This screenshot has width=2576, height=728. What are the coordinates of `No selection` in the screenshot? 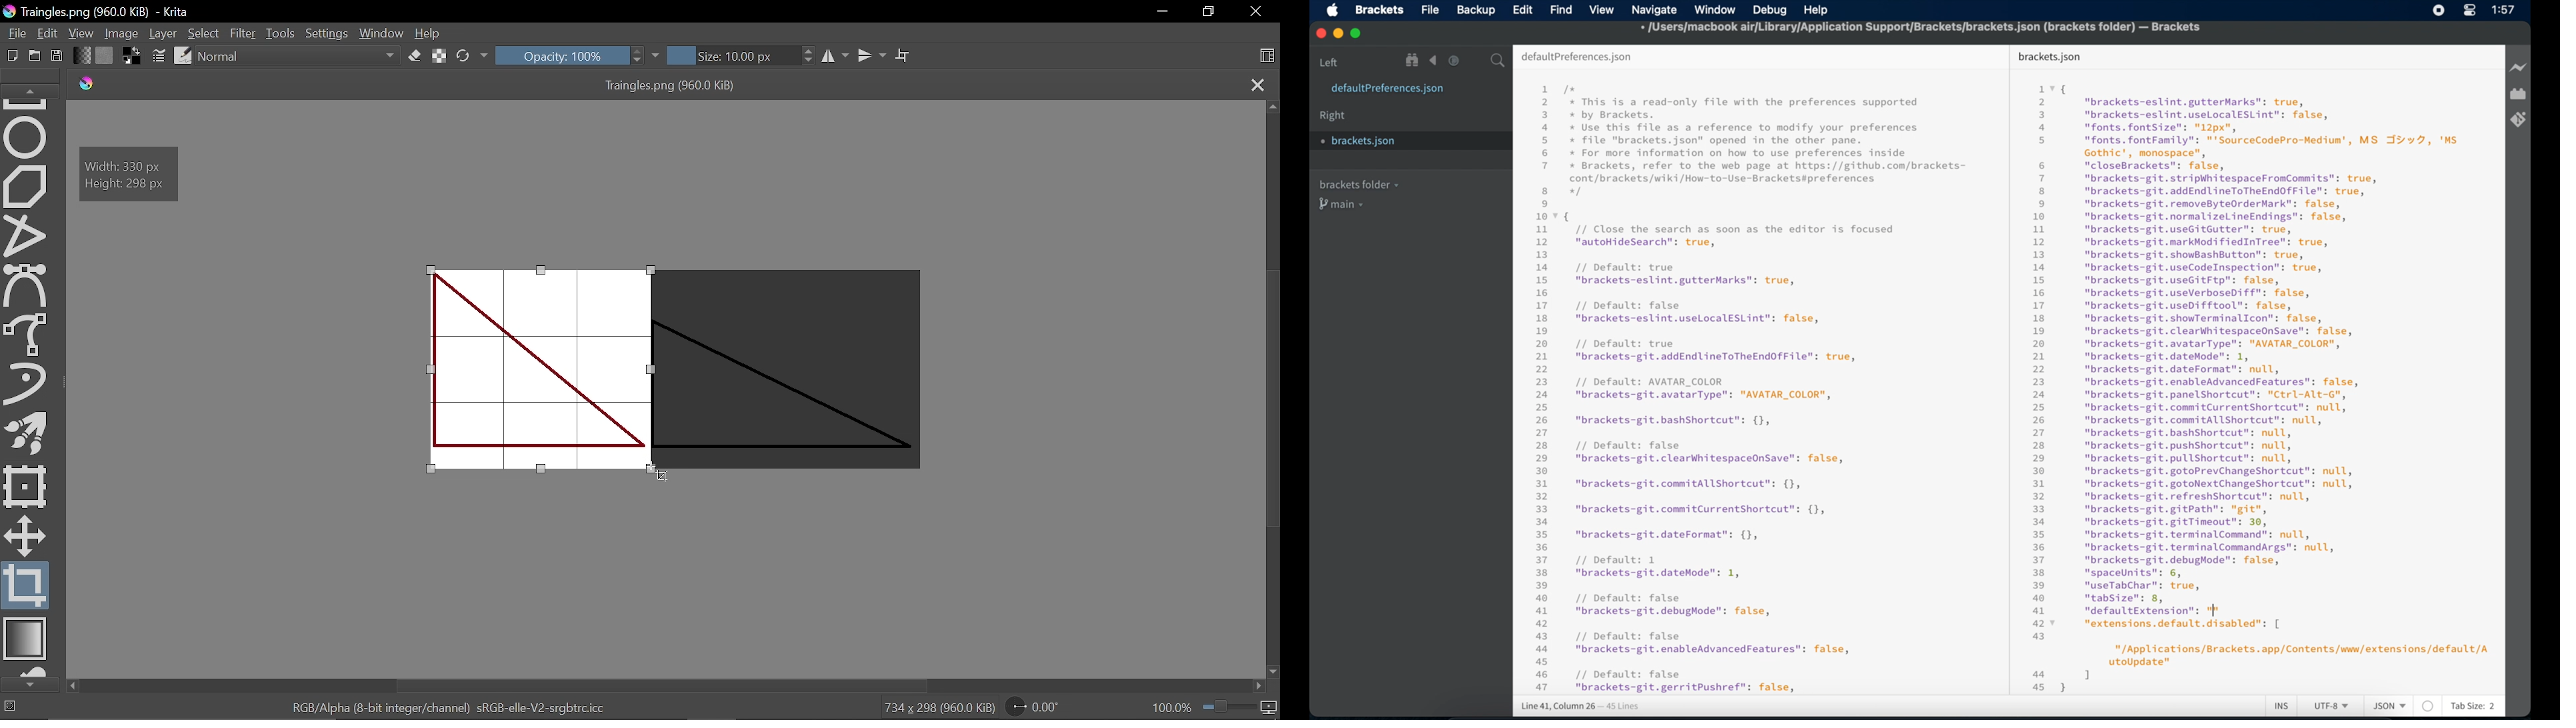 It's located at (10, 708).